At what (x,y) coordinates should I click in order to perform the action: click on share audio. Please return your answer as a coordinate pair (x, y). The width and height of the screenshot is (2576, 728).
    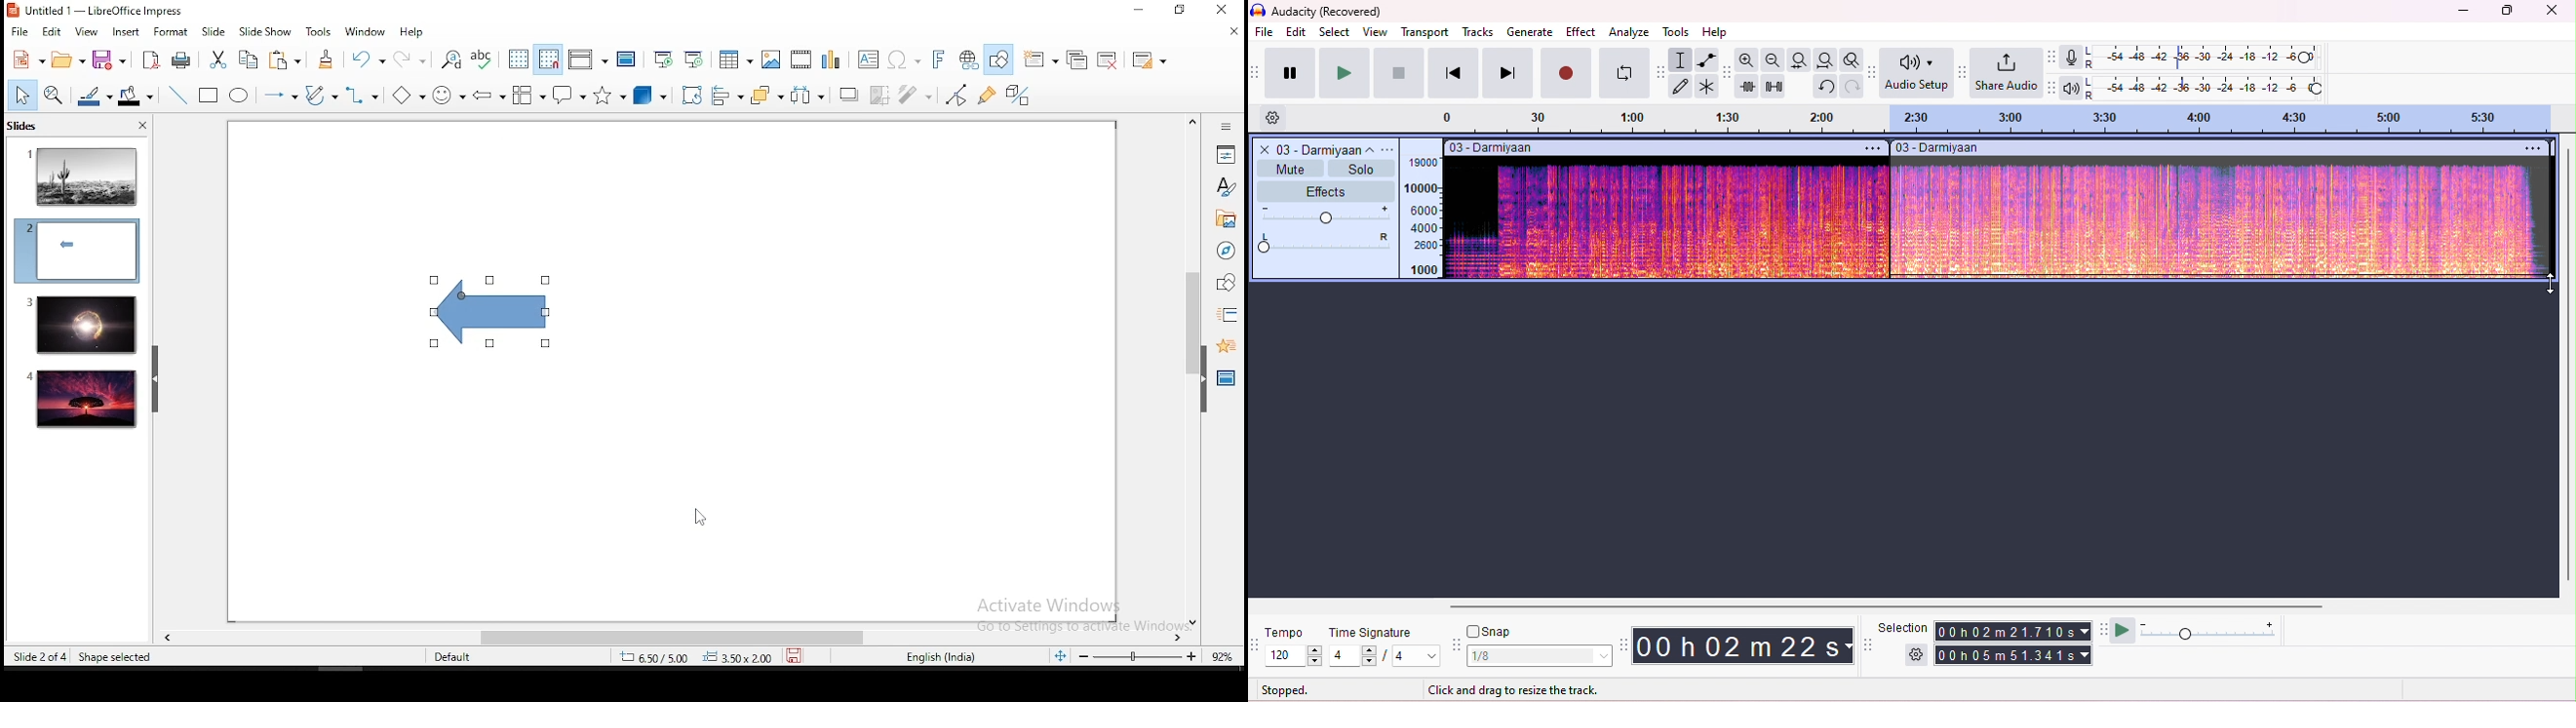
    Looking at the image, I should click on (2008, 74).